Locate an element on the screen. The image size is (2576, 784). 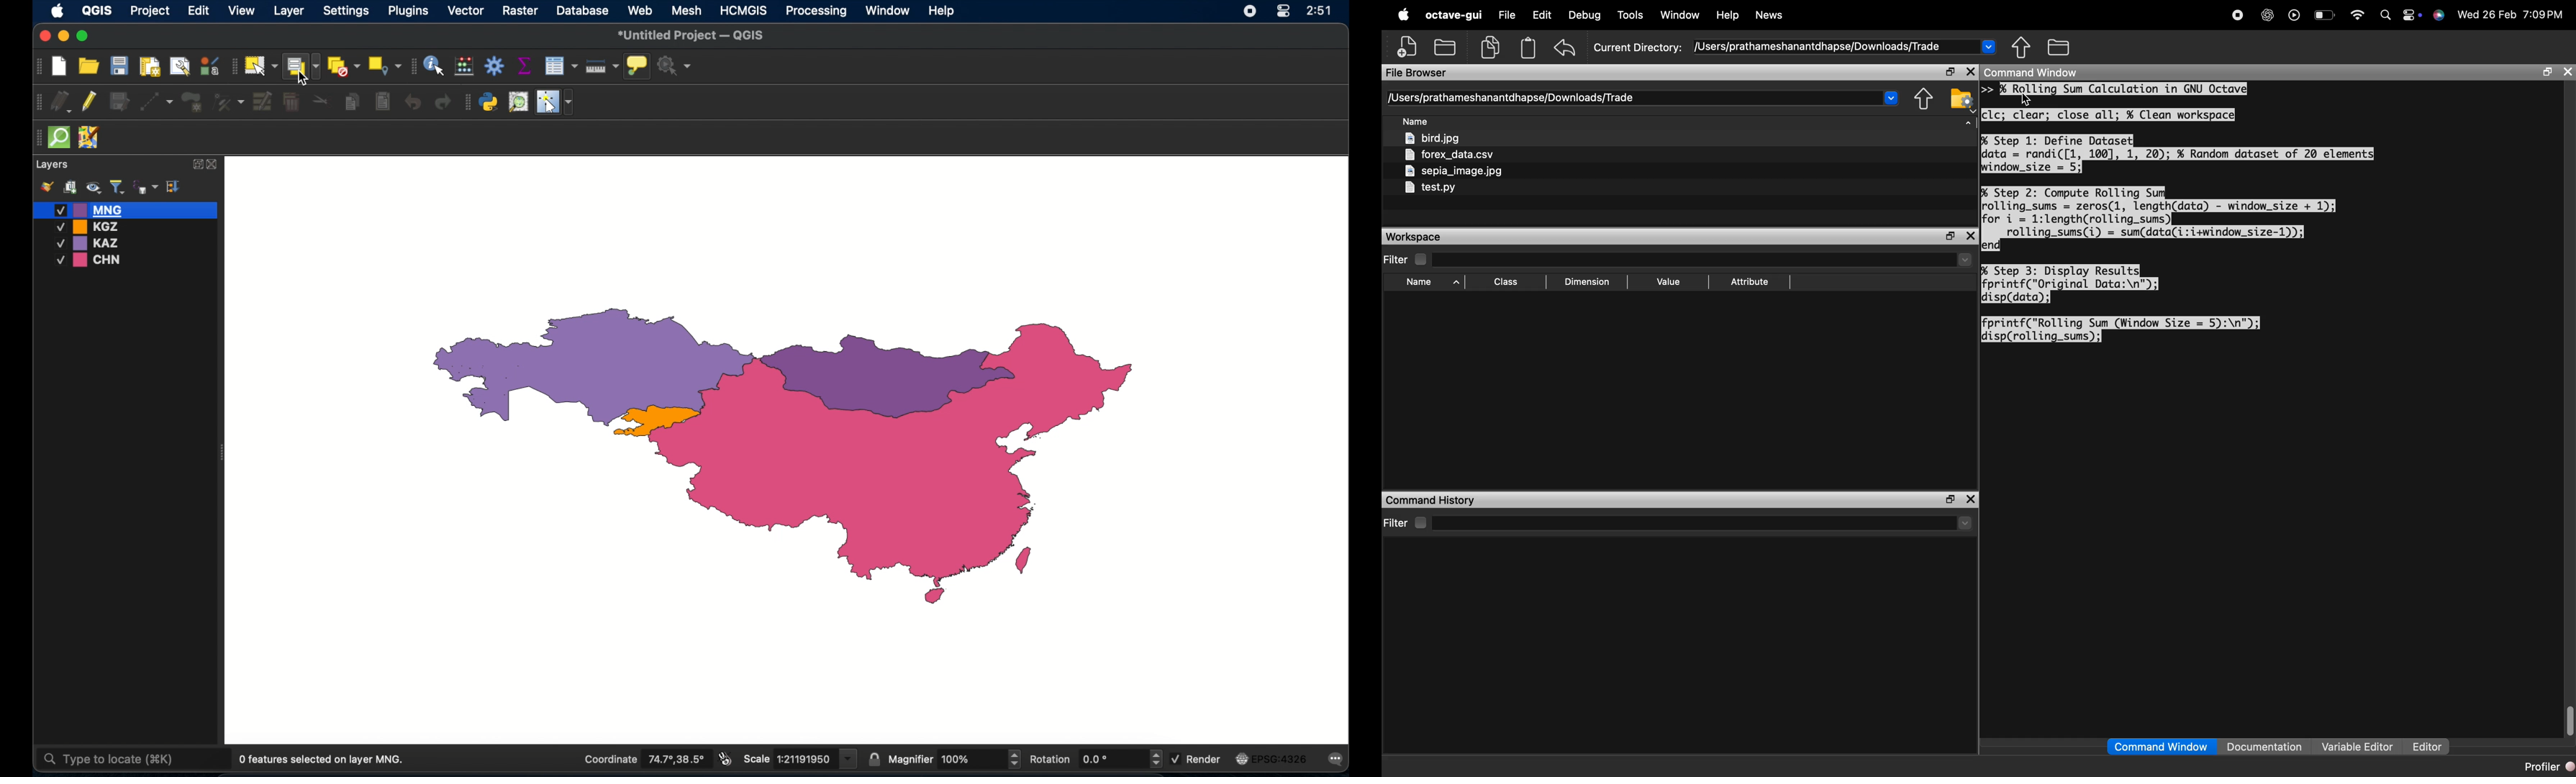
open layout manager is located at coordinates (178, 65).